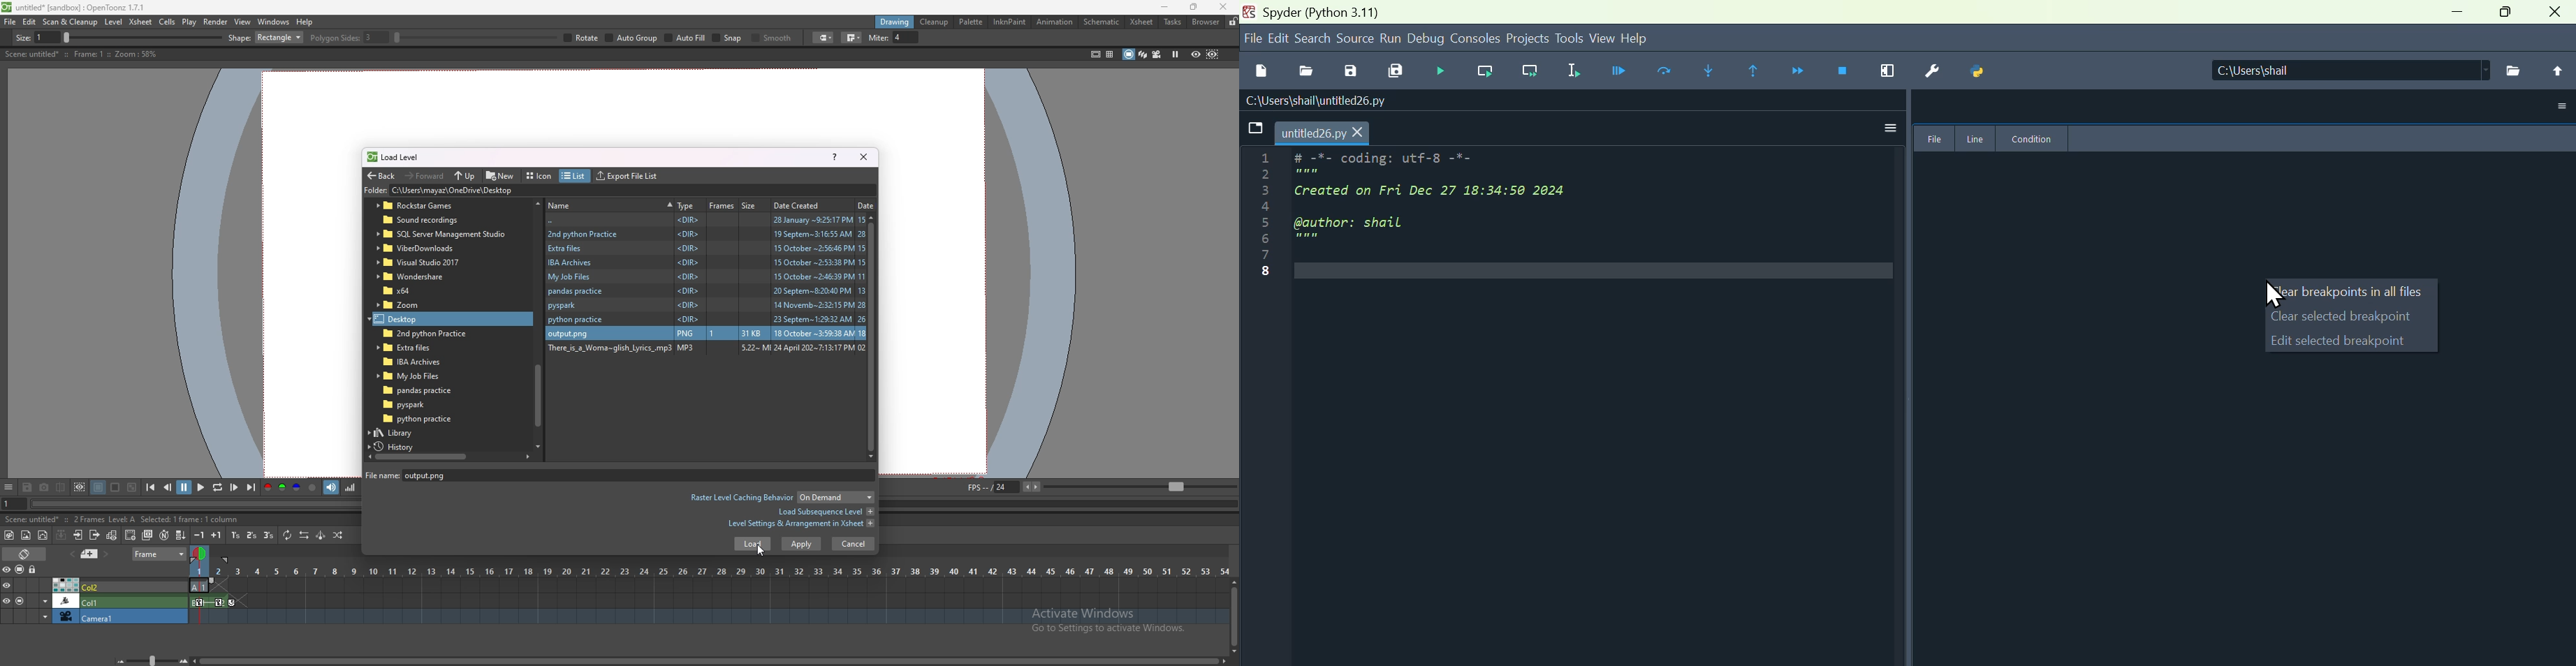 The image size is (2576, 672). Describe the element at coordinates (1447, 72) in the screenshot. I see `` at that location.